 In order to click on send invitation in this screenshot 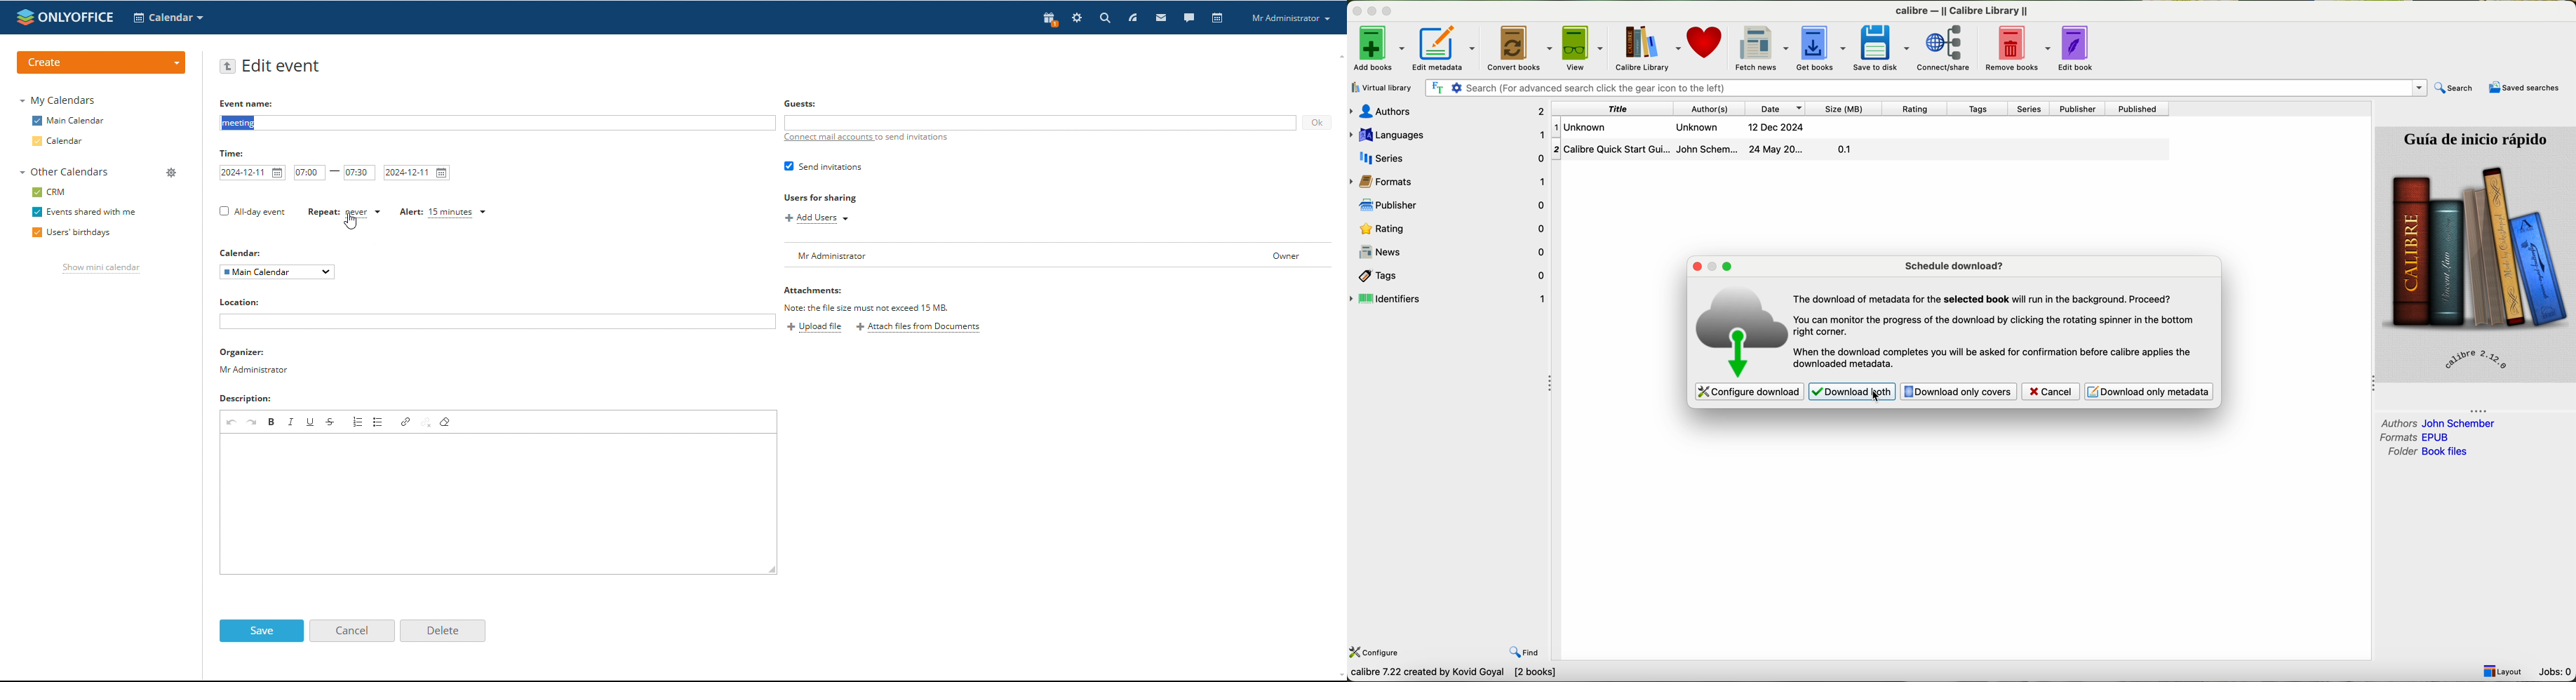, I will do `click(823, 166)`.